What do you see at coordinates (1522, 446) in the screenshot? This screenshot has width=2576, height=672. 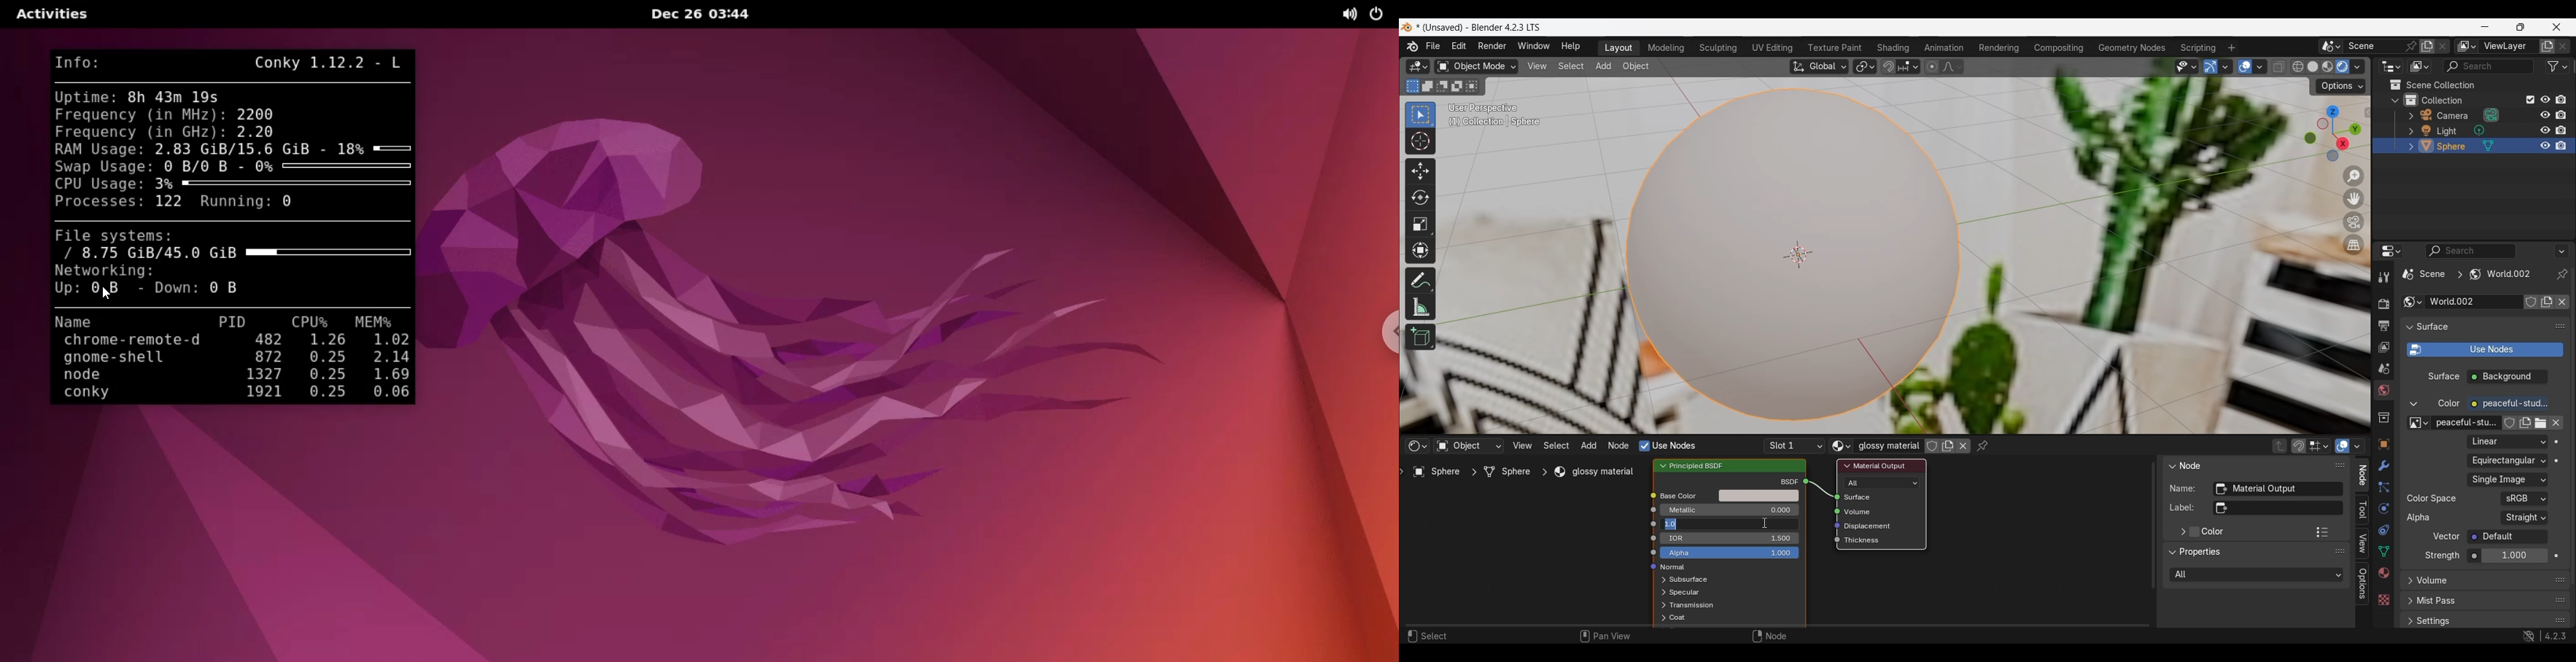 I see `View menu` at bounding box center [1522, 446].